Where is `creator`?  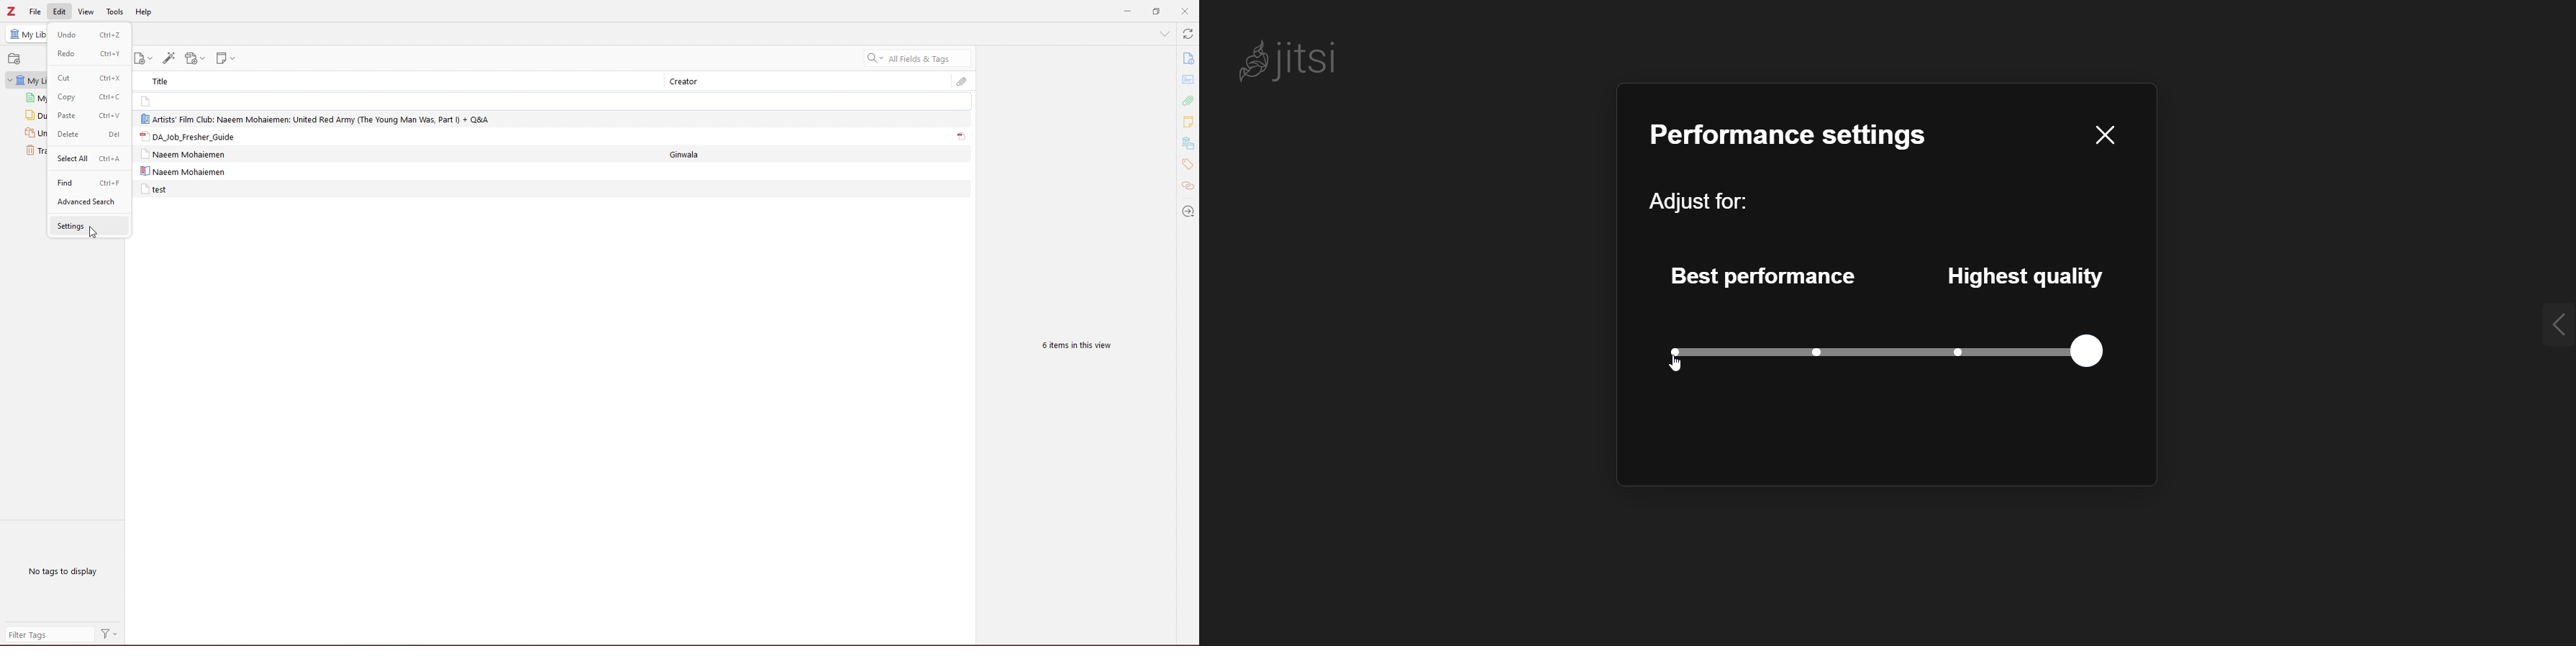
creator is located at coordinates (690, 82).